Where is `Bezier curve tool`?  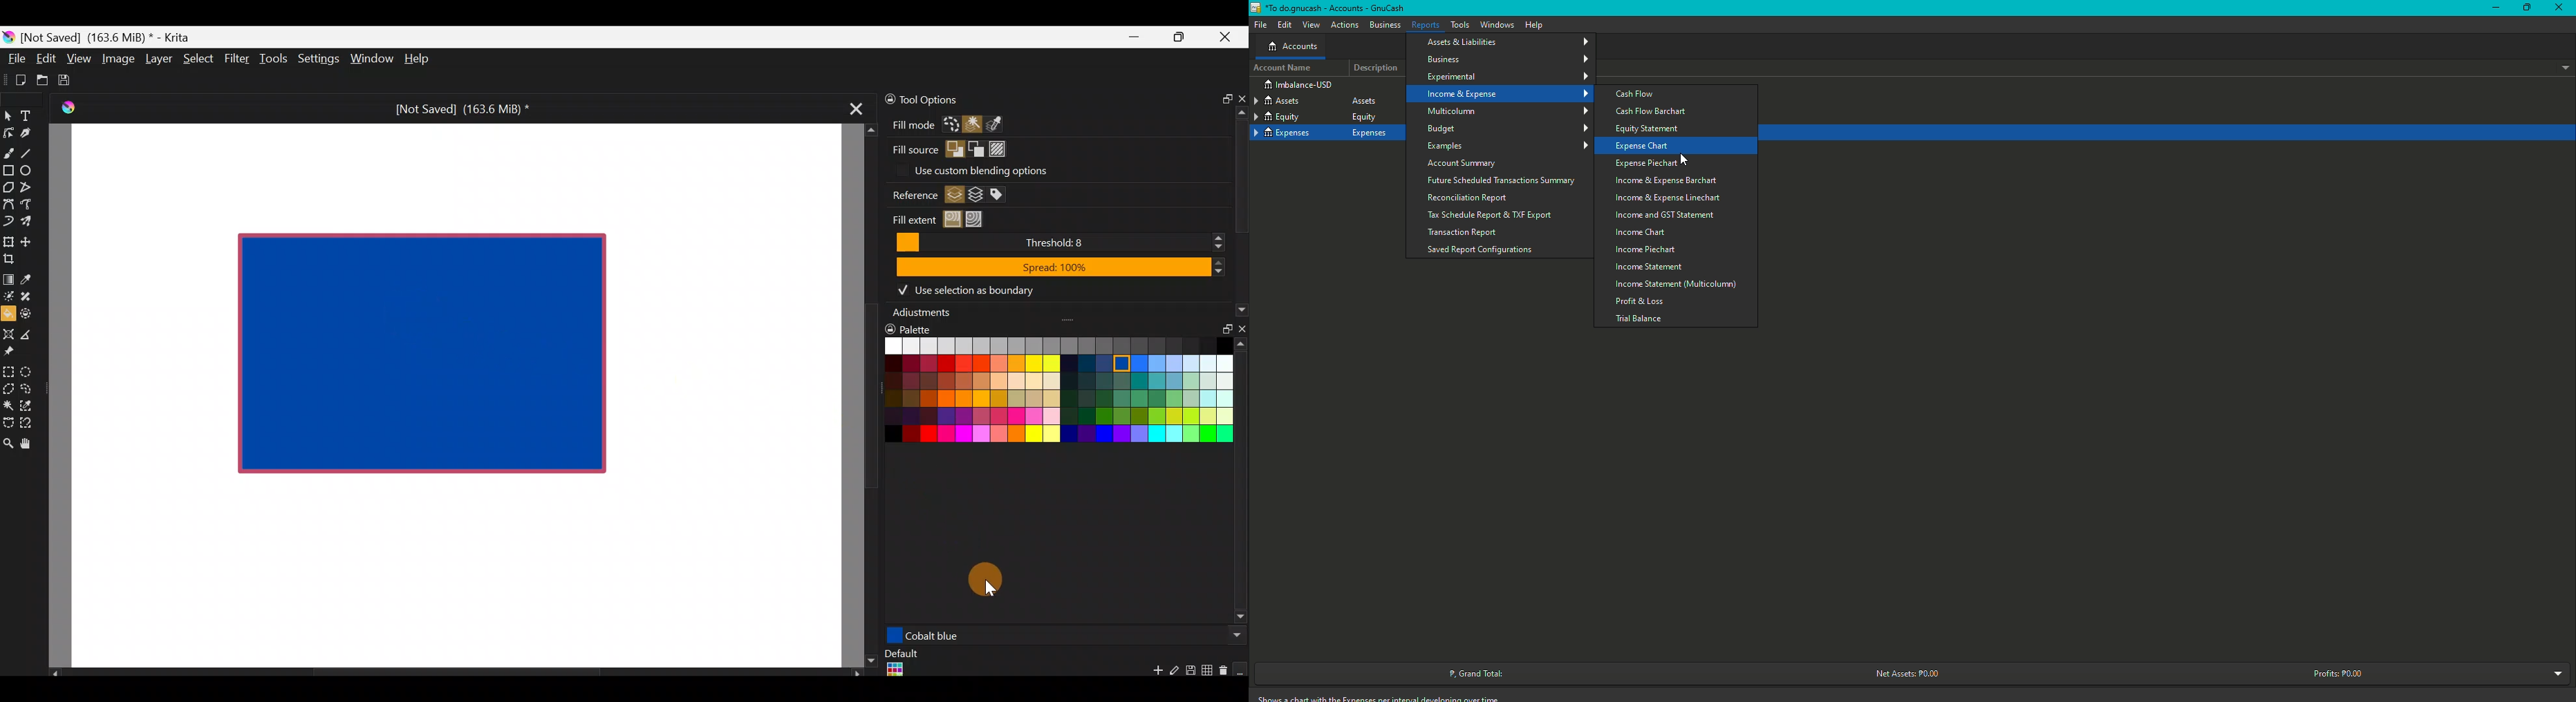 Bezier curve tool is located at coordinates (8, 202).